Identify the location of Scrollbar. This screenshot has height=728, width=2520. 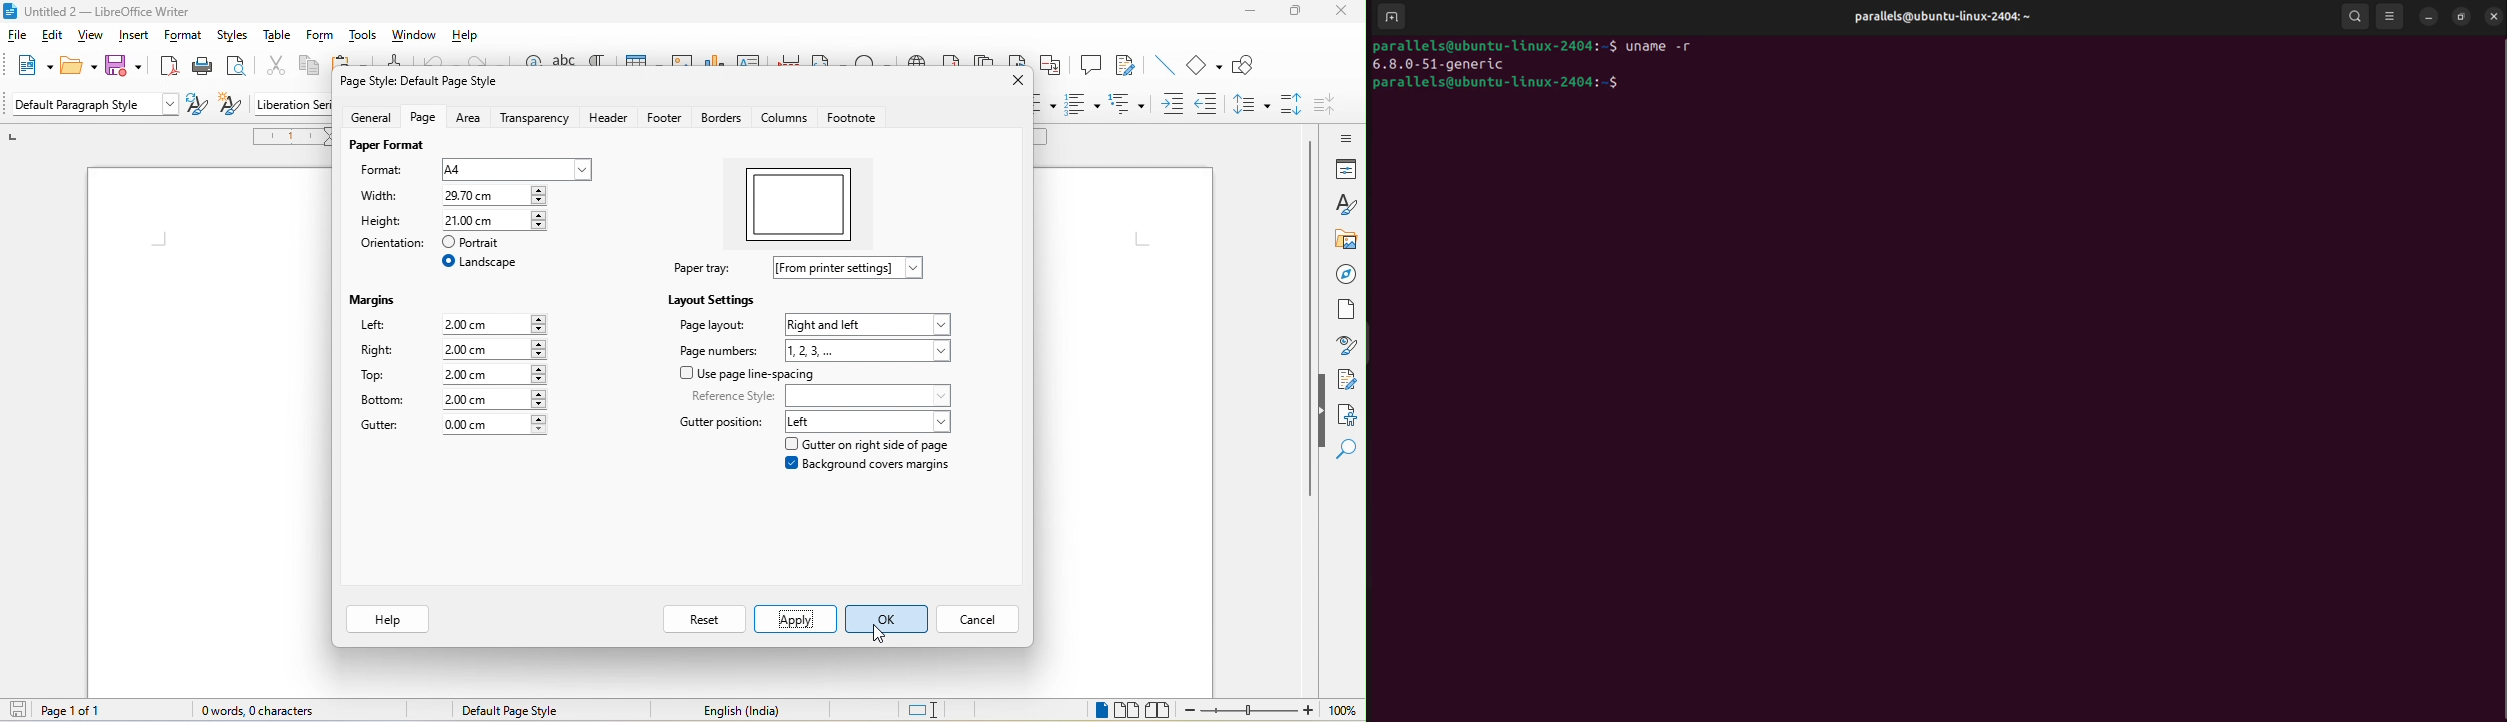
(2499, 383).